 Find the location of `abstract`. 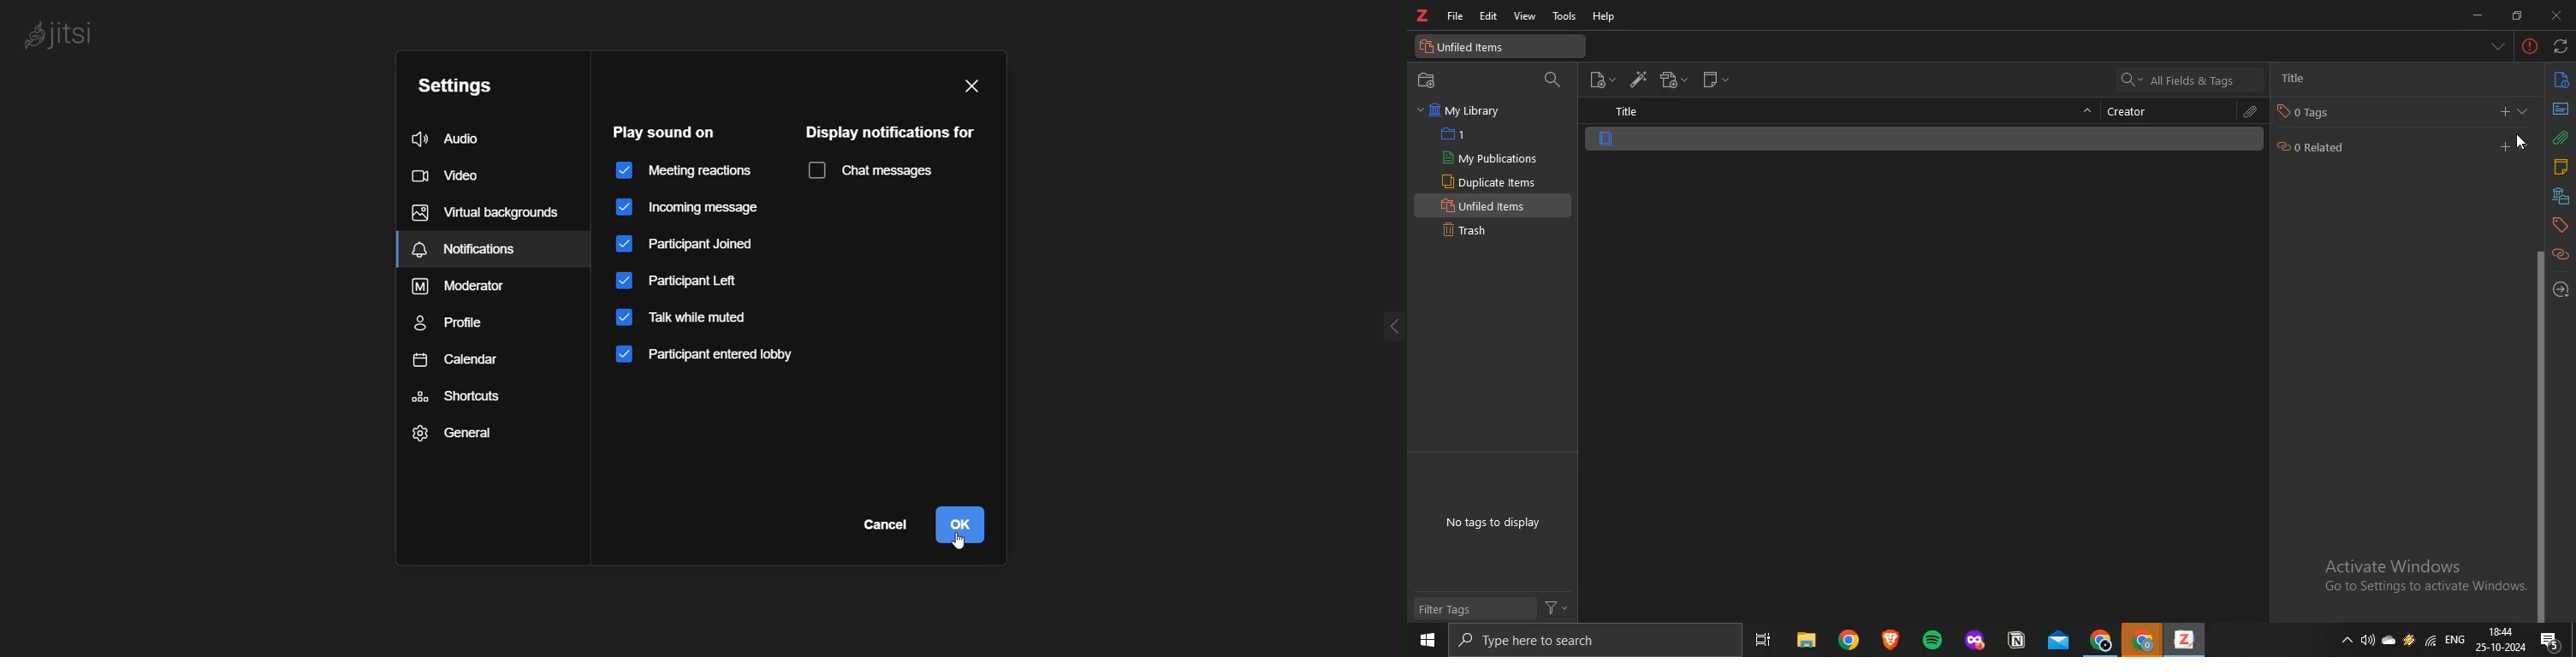

abstract is located at coordinates (2560, 109).